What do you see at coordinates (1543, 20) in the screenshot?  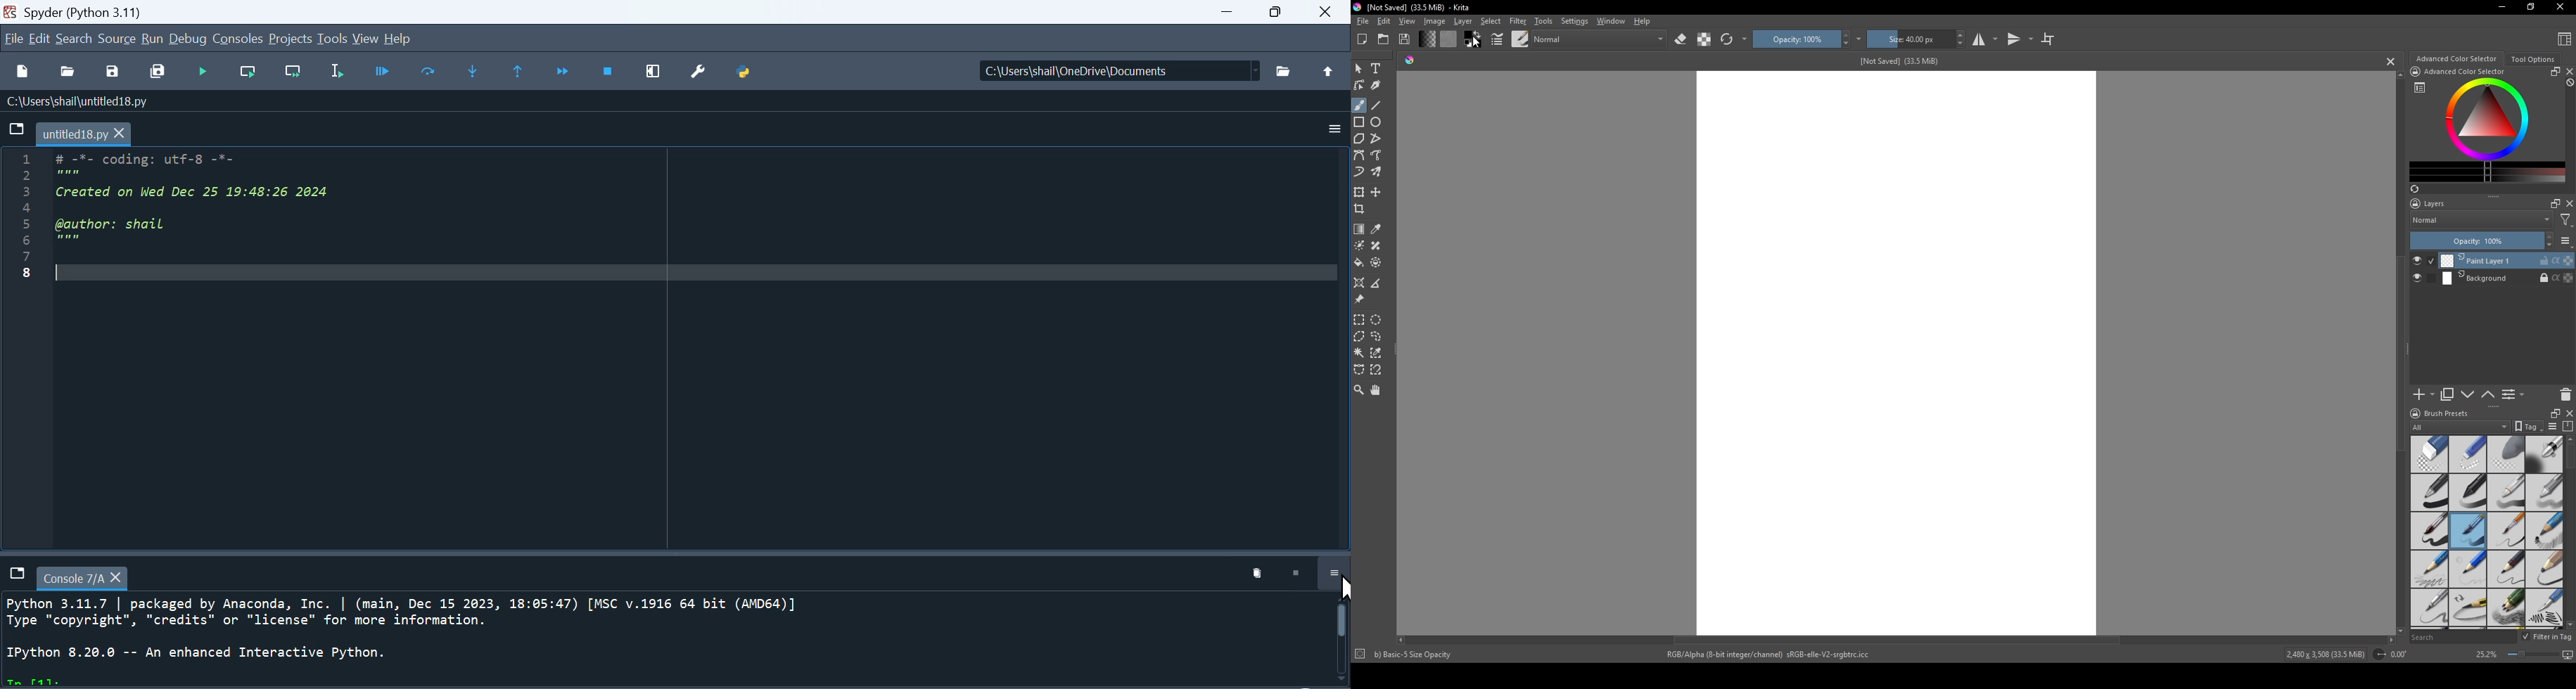 I see `Tools` at bounding box center [1543, 20].